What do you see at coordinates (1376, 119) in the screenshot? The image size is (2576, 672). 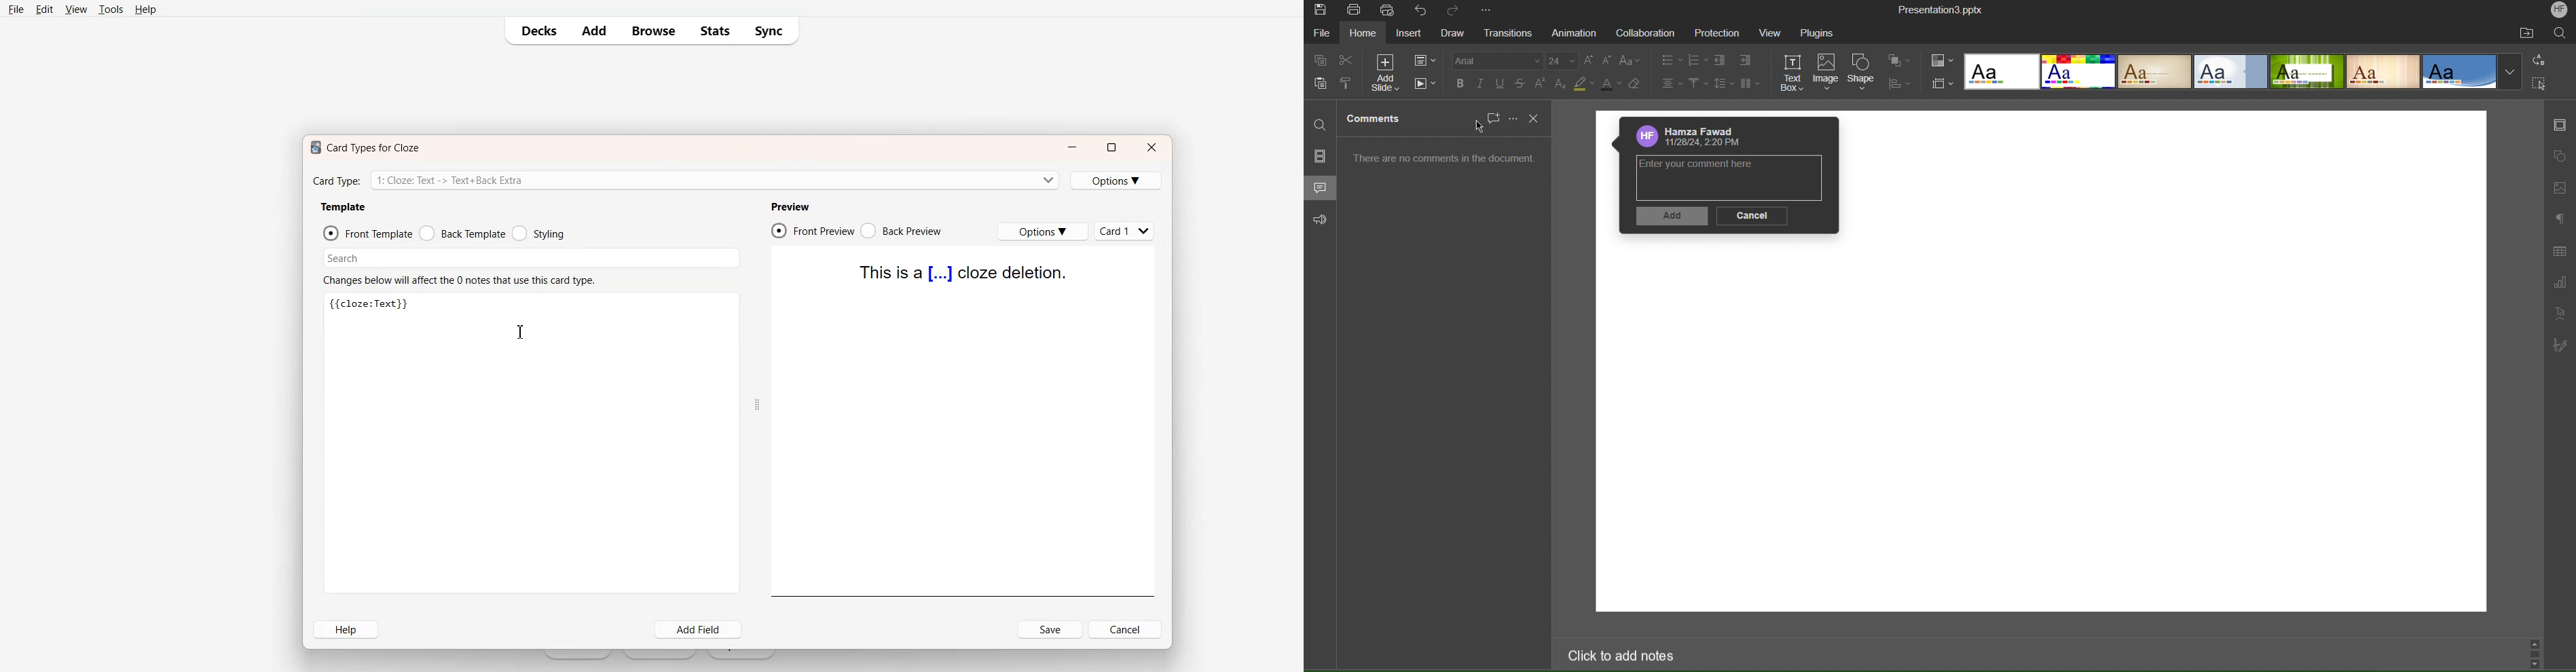 I see `Comments` at bounding box center [1376, 119].